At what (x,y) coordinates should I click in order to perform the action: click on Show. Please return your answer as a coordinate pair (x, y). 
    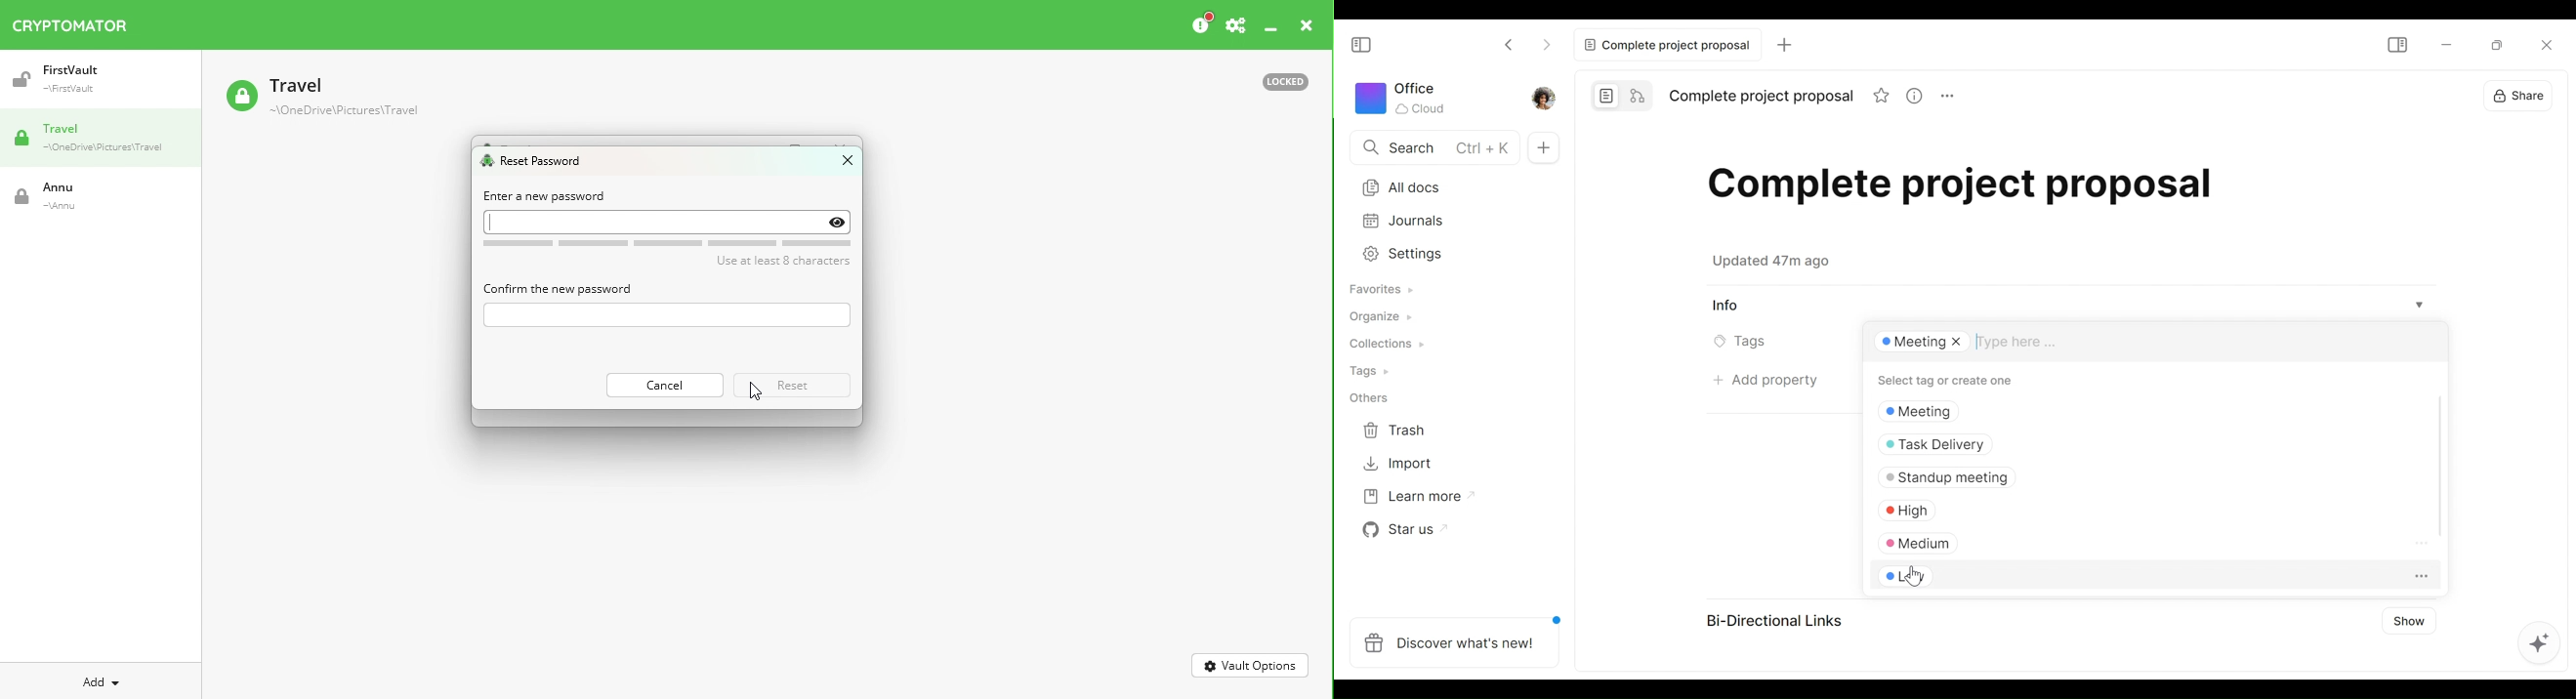
    Looking at the image, I should click on (2409, 625).